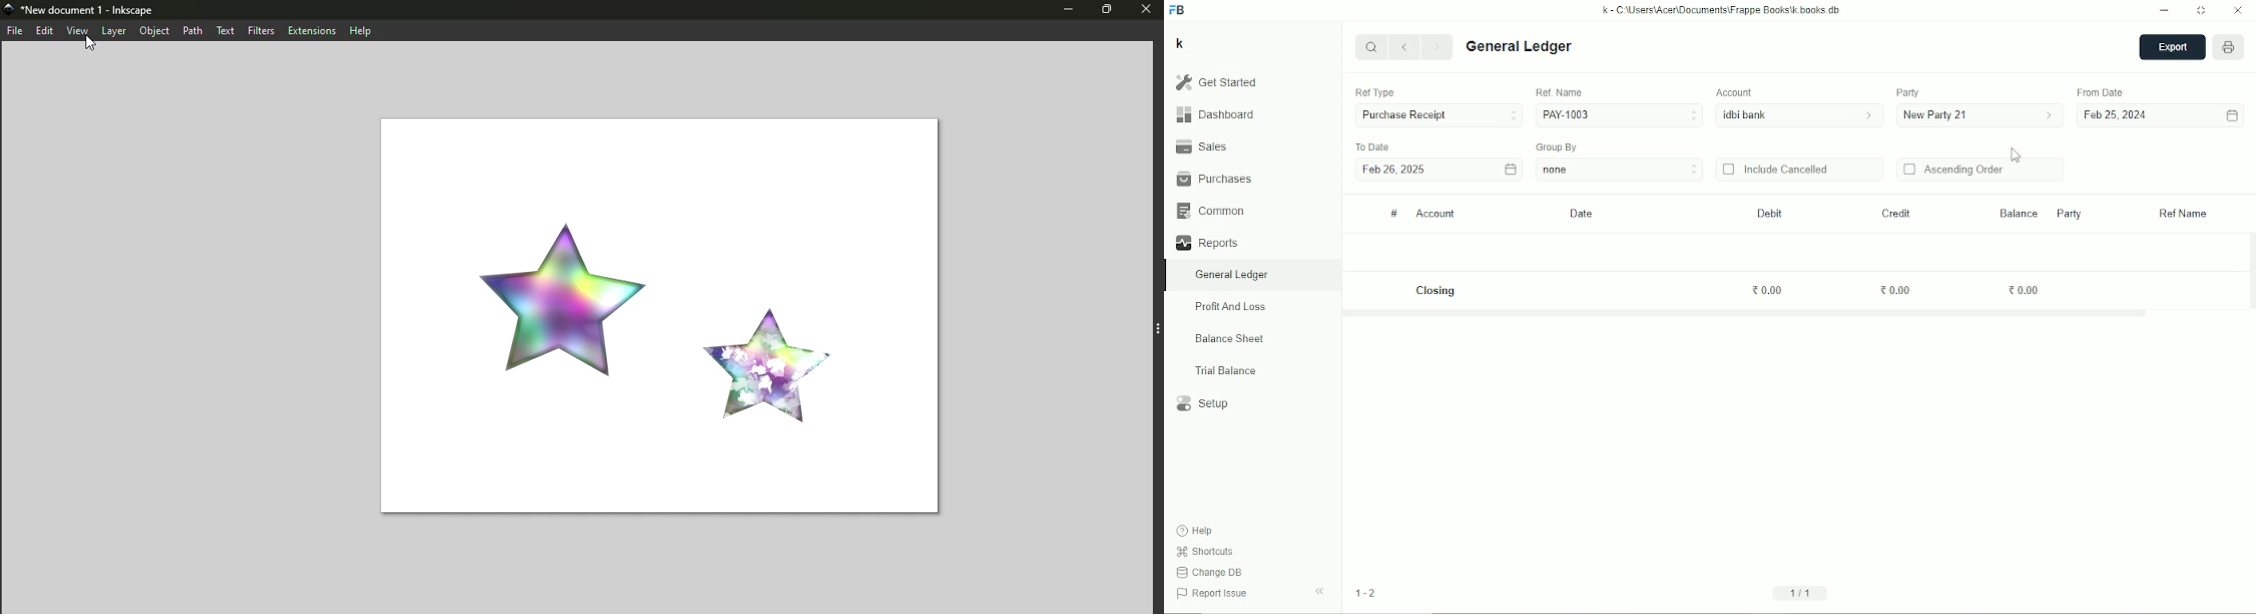 The image size is (2268, 616). What do you see at coordinates (2017, 155) in the screenshot?
I see `Cursor` at bounding box center [2017, 155].